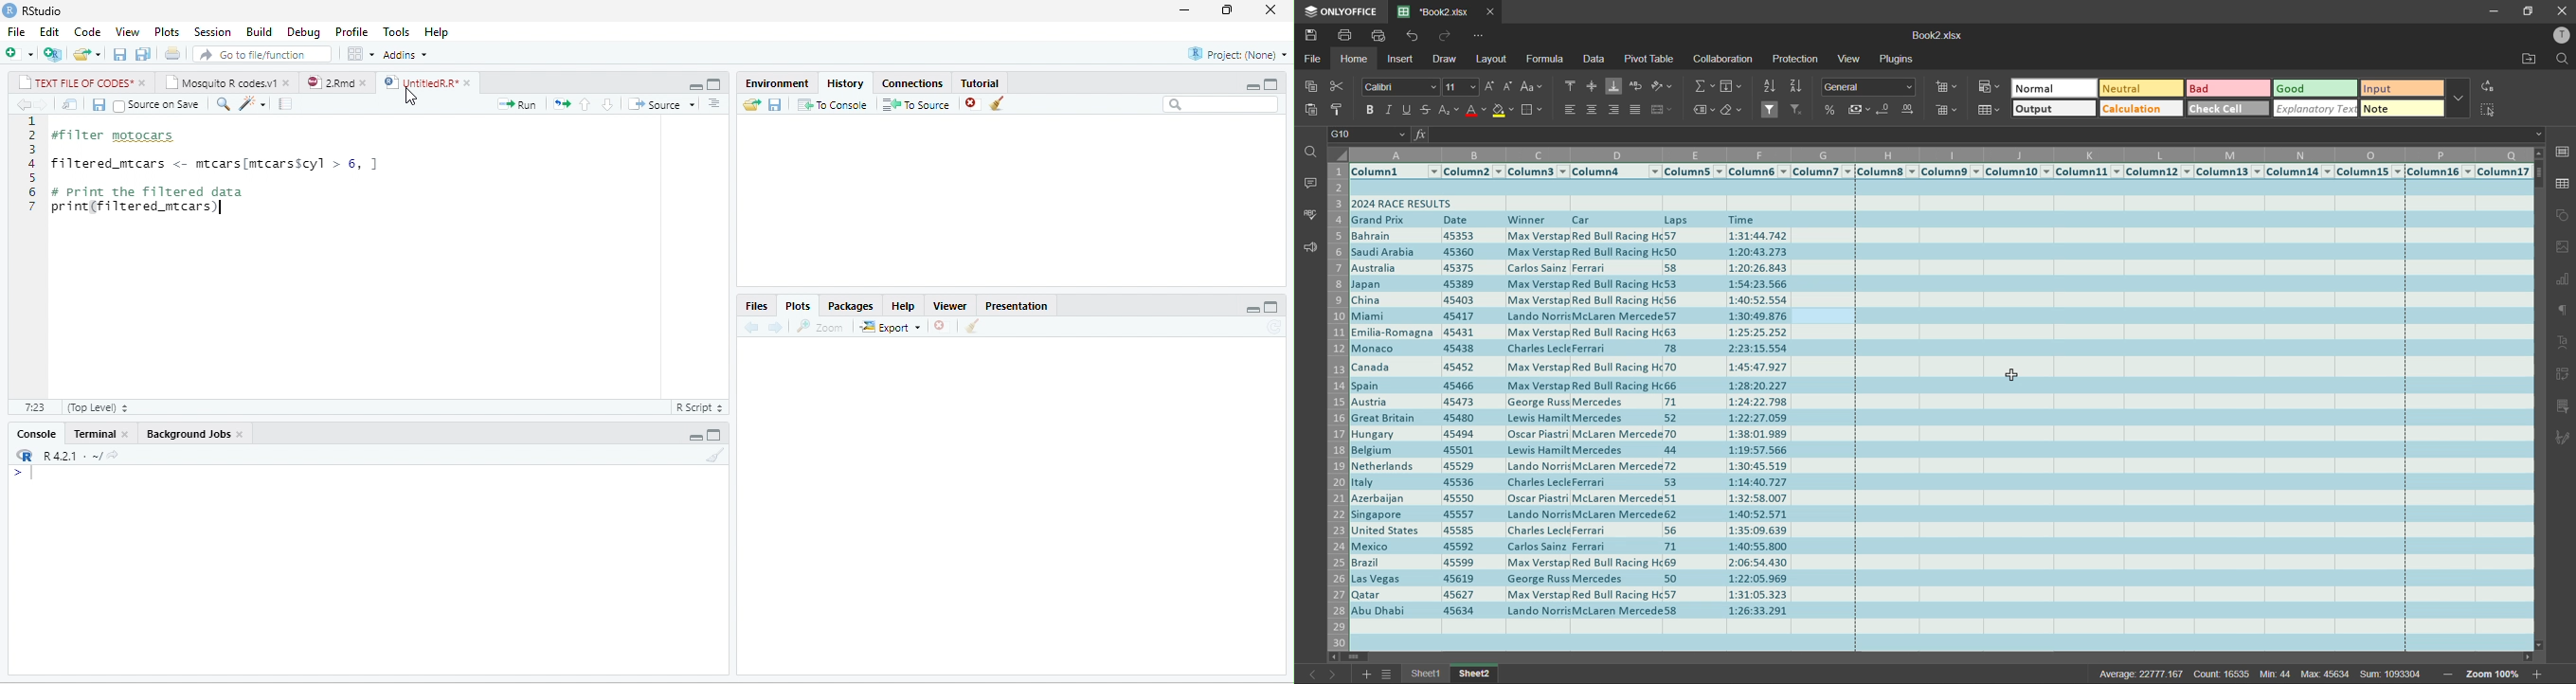 This screenshot has height=700, width=2576. What do you see at coordinates (35, 407) in the screenshot?
I see `7:23` at bounding box center [35, 407].